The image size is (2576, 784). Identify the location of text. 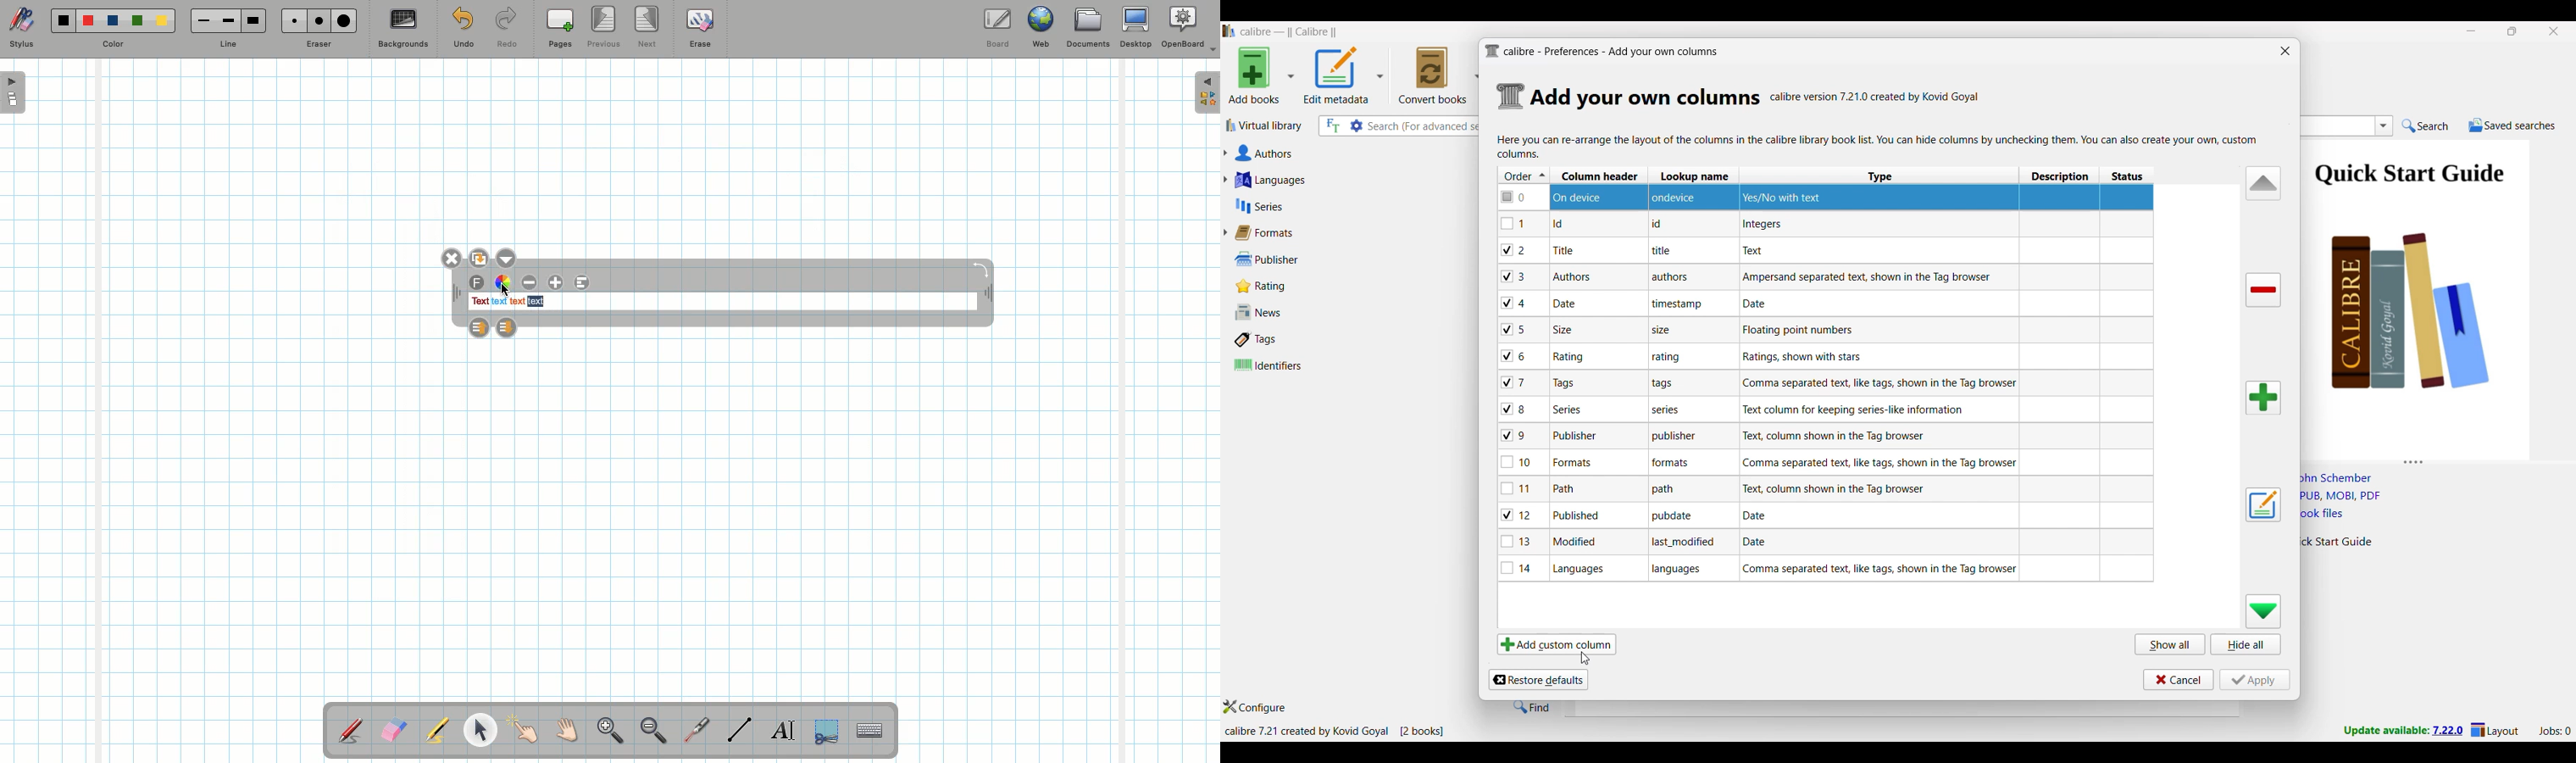
(518, 302).